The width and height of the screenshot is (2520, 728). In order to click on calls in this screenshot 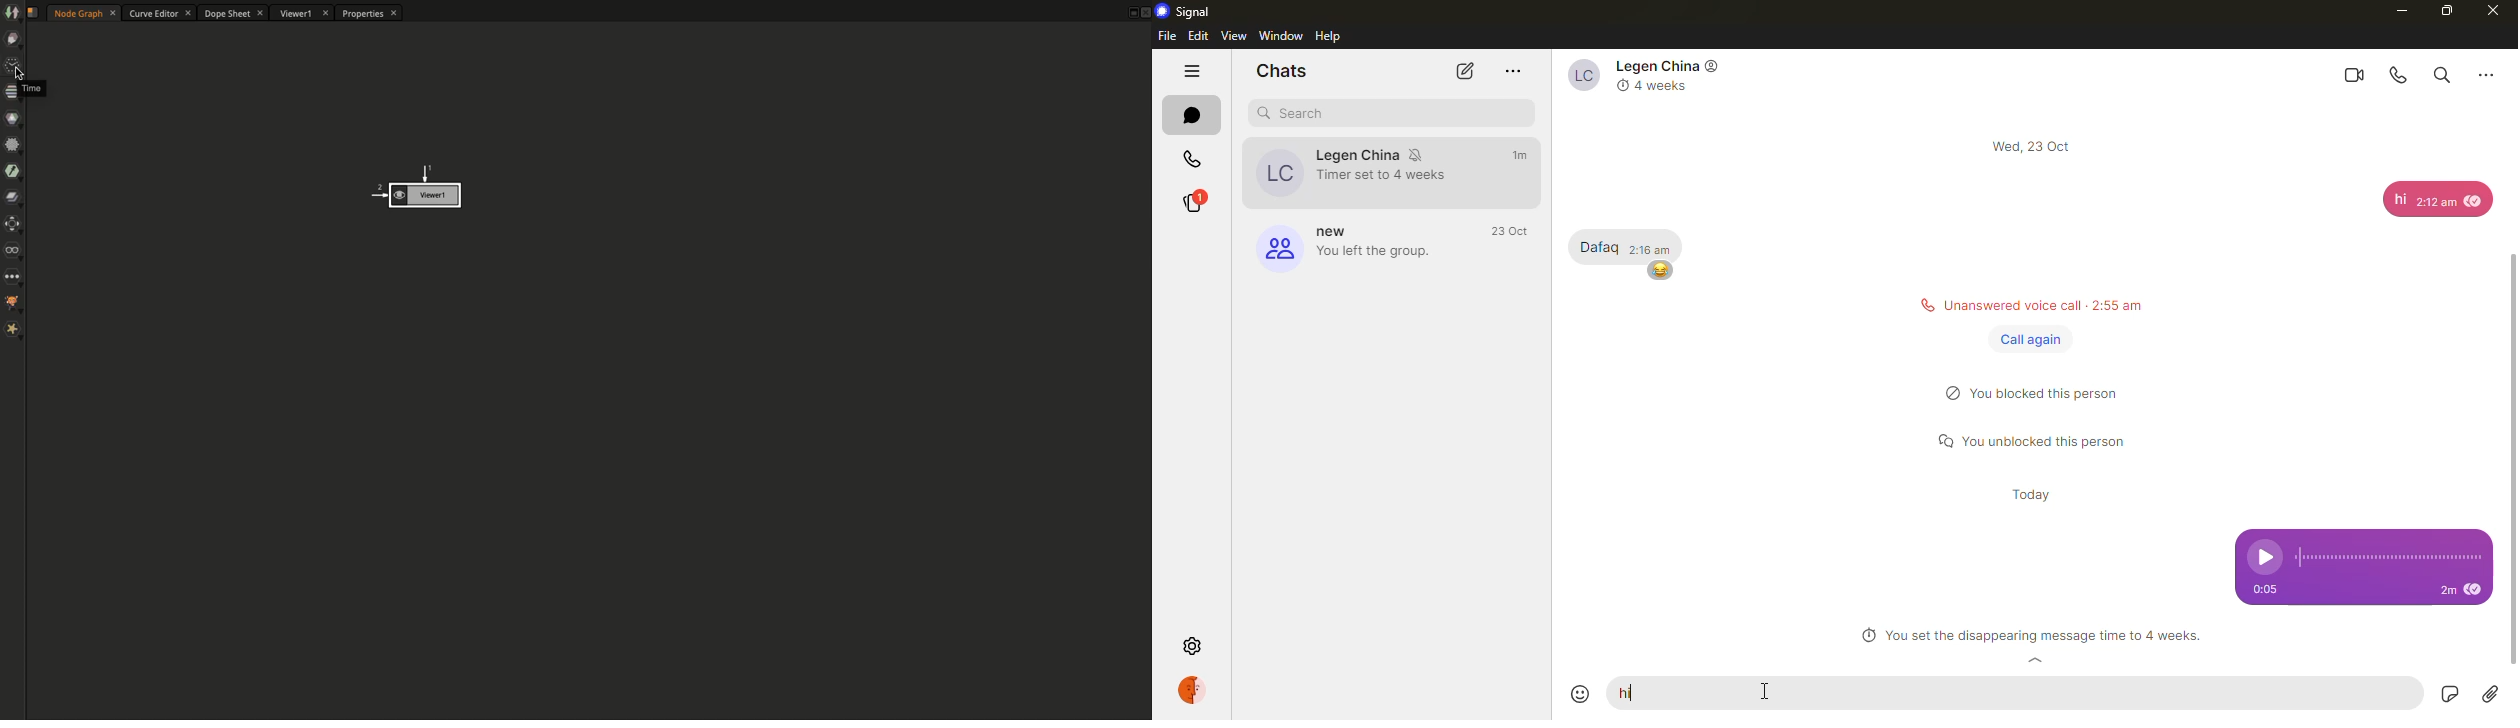, I will do `click(1192, 161)`.